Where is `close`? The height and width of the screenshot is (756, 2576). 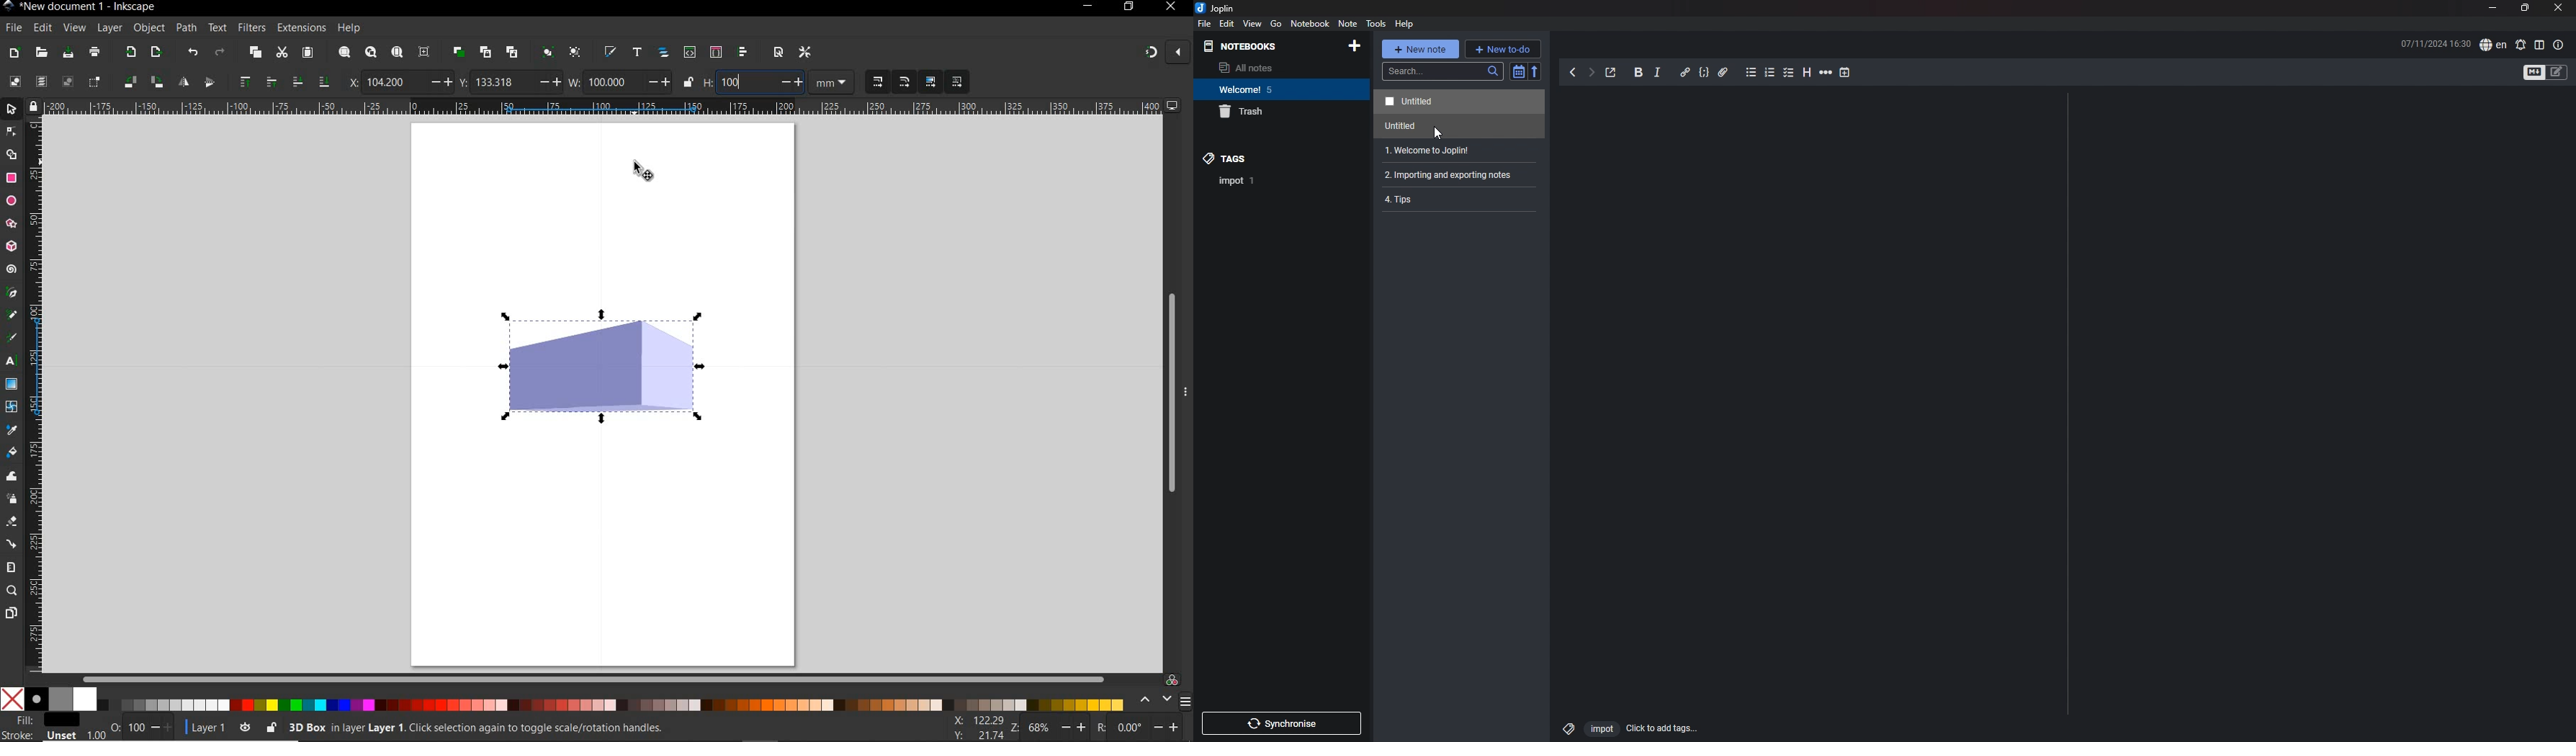
close is located at coordinates (2558, 9).